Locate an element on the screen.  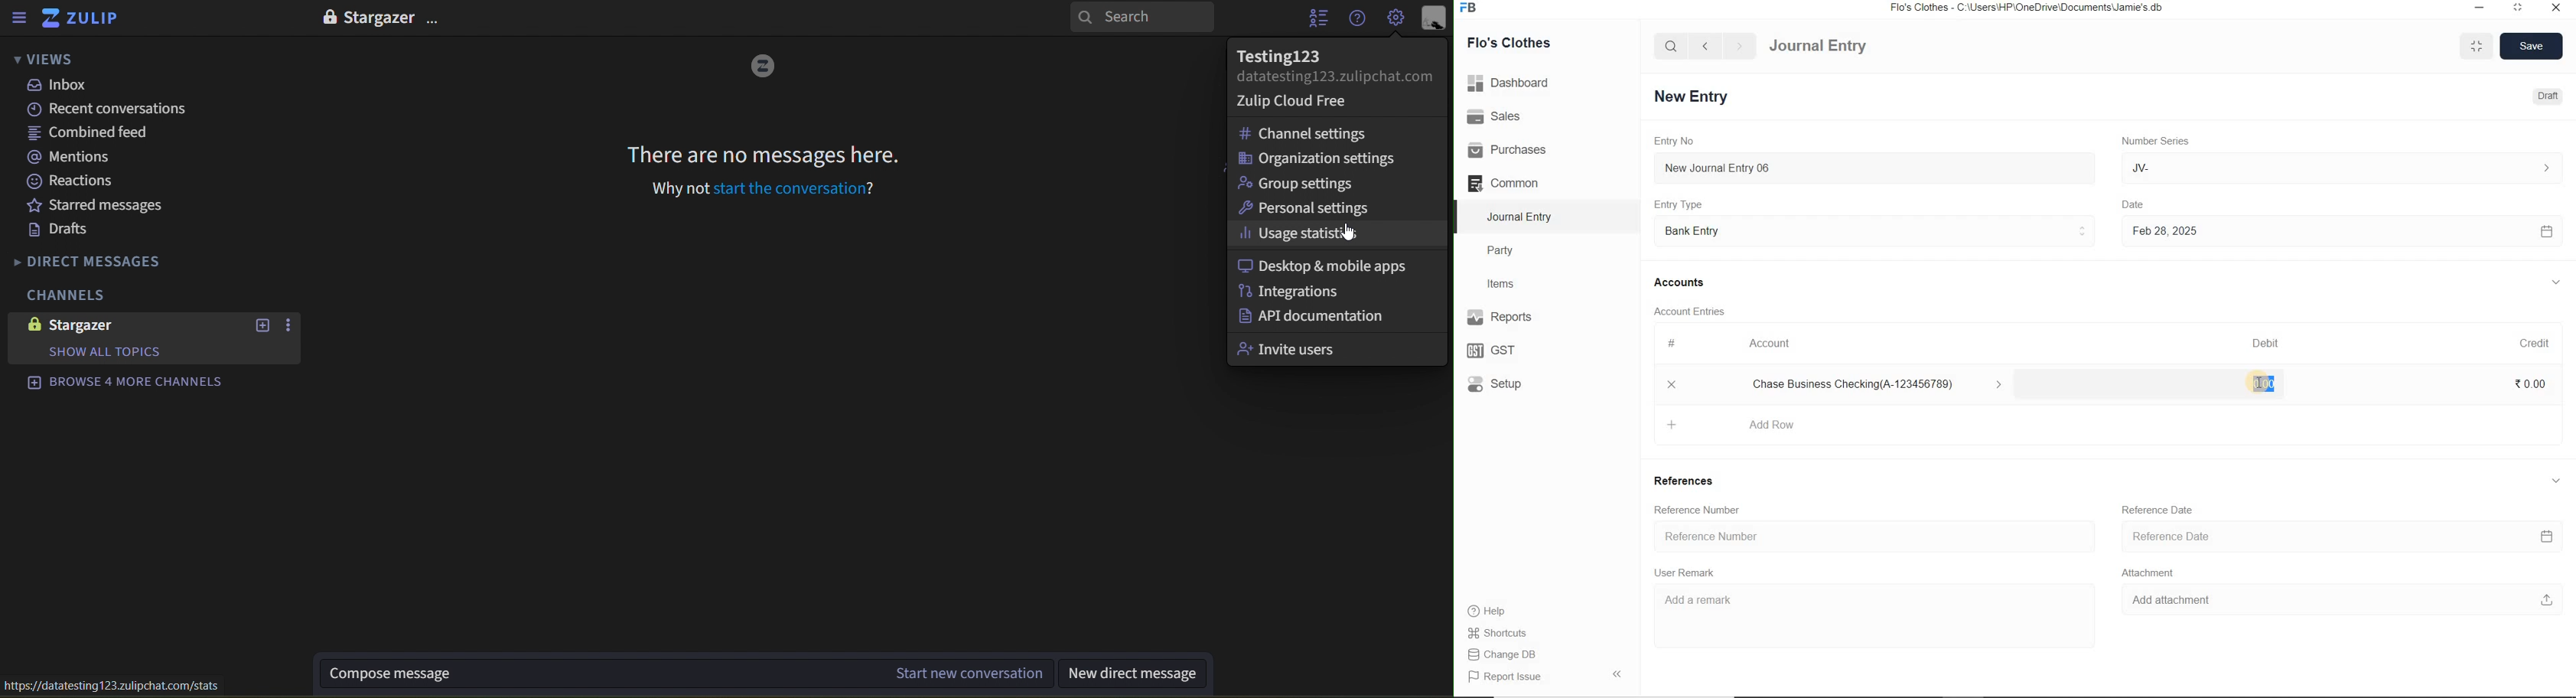
Flo's Clothes - C:\Users\HP\OneDrive\Documents\Jamie's.db is located at coordinates (2028, 9).